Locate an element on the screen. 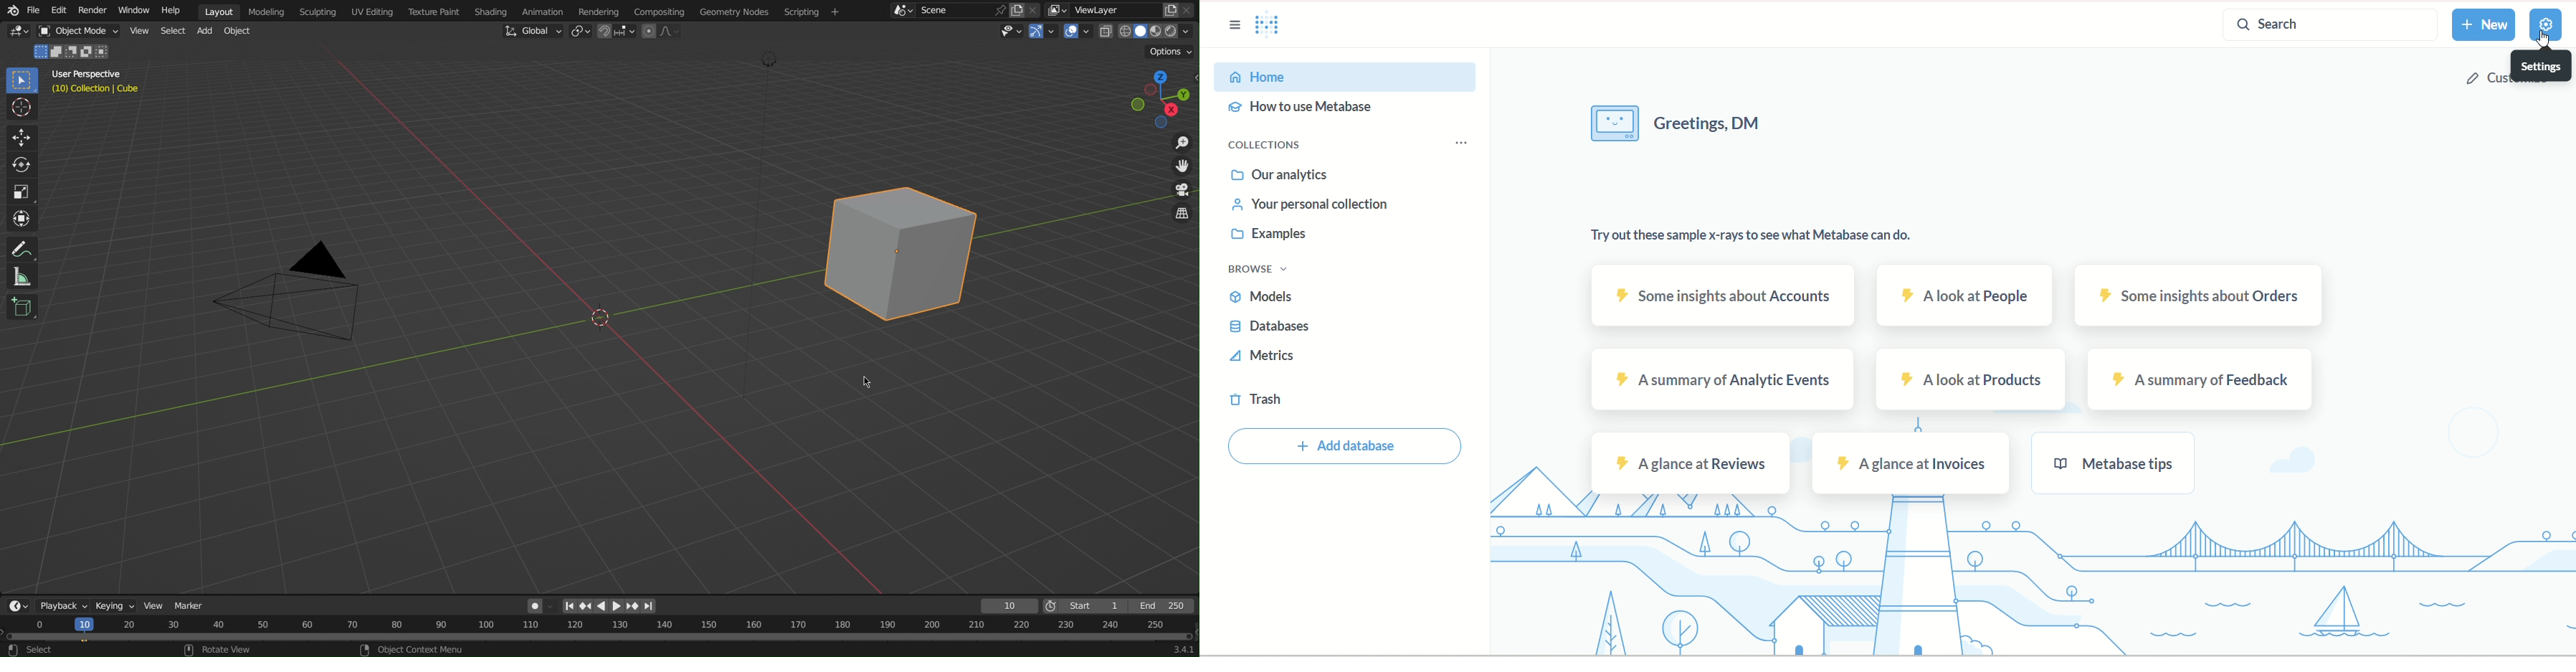 This screenshot has height=672, width=2576. Cube is located at coordinates (903, 247).